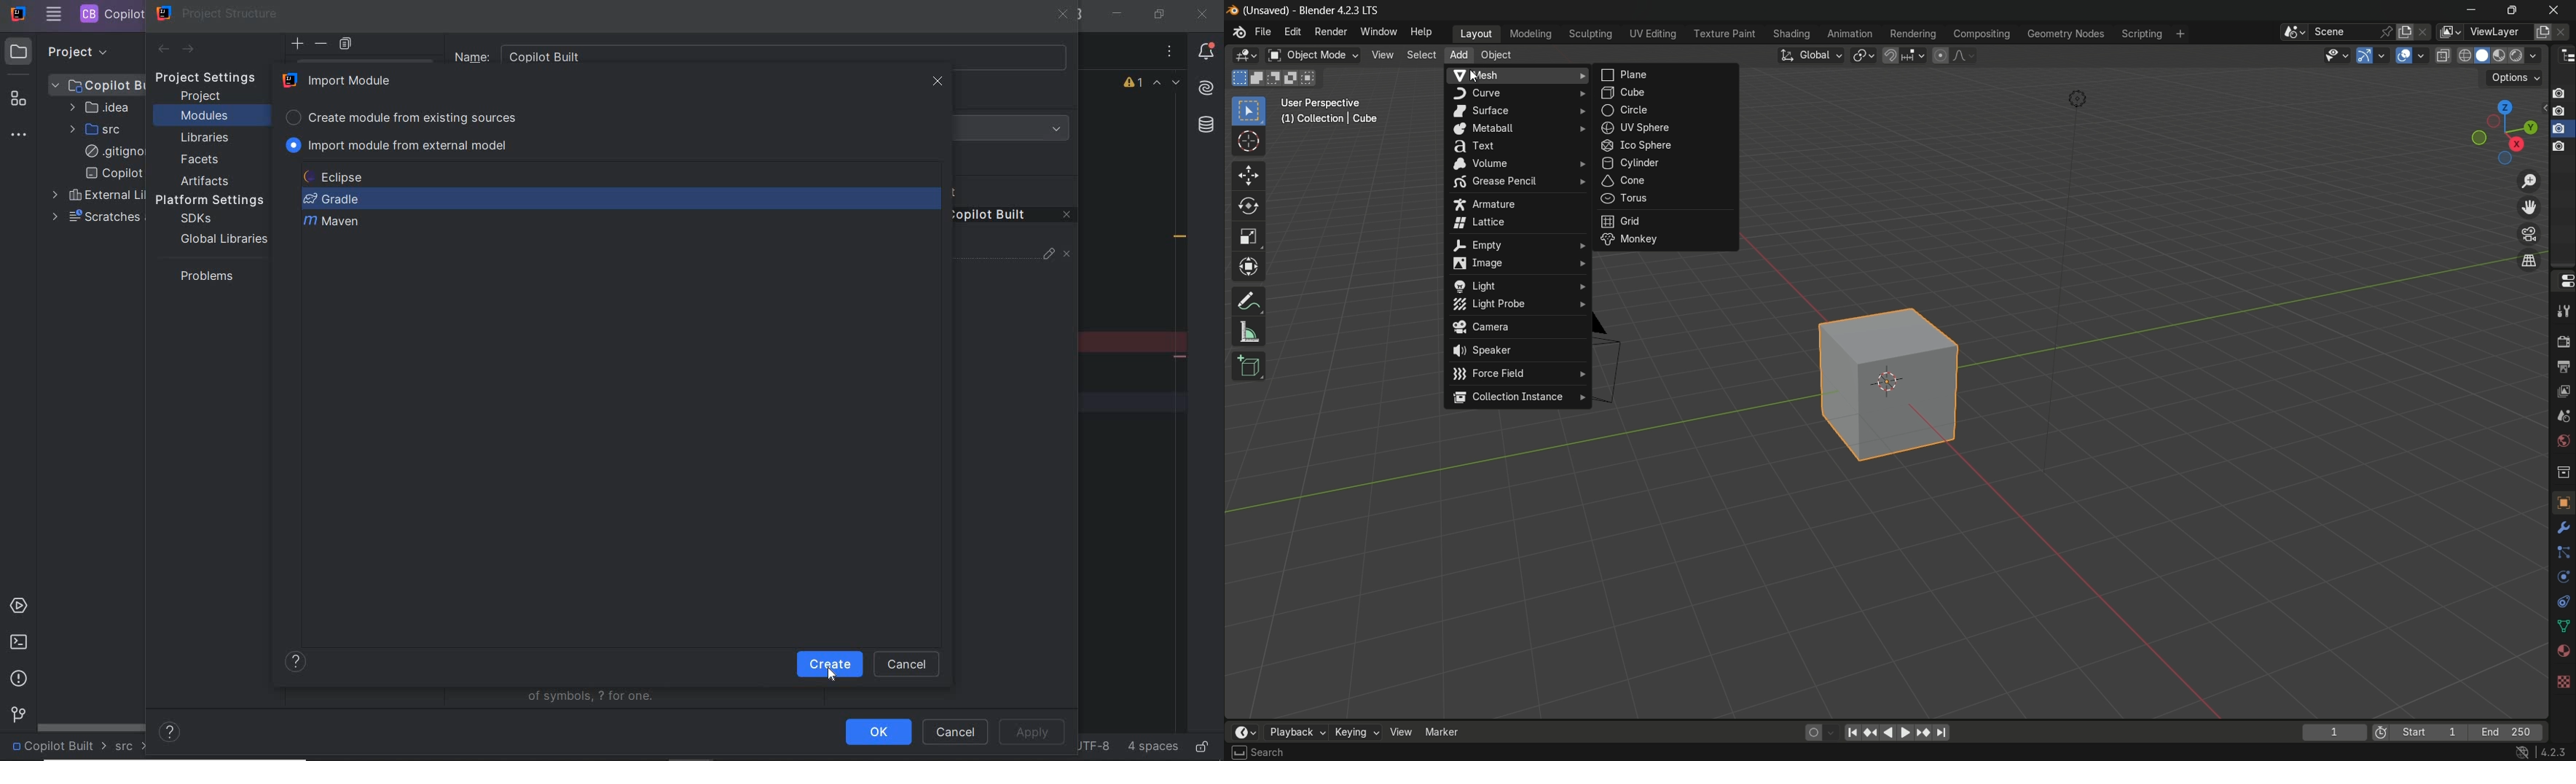  Describe the element at coordinates (2562, 471) in the screenshot. I see `collection` at that location.